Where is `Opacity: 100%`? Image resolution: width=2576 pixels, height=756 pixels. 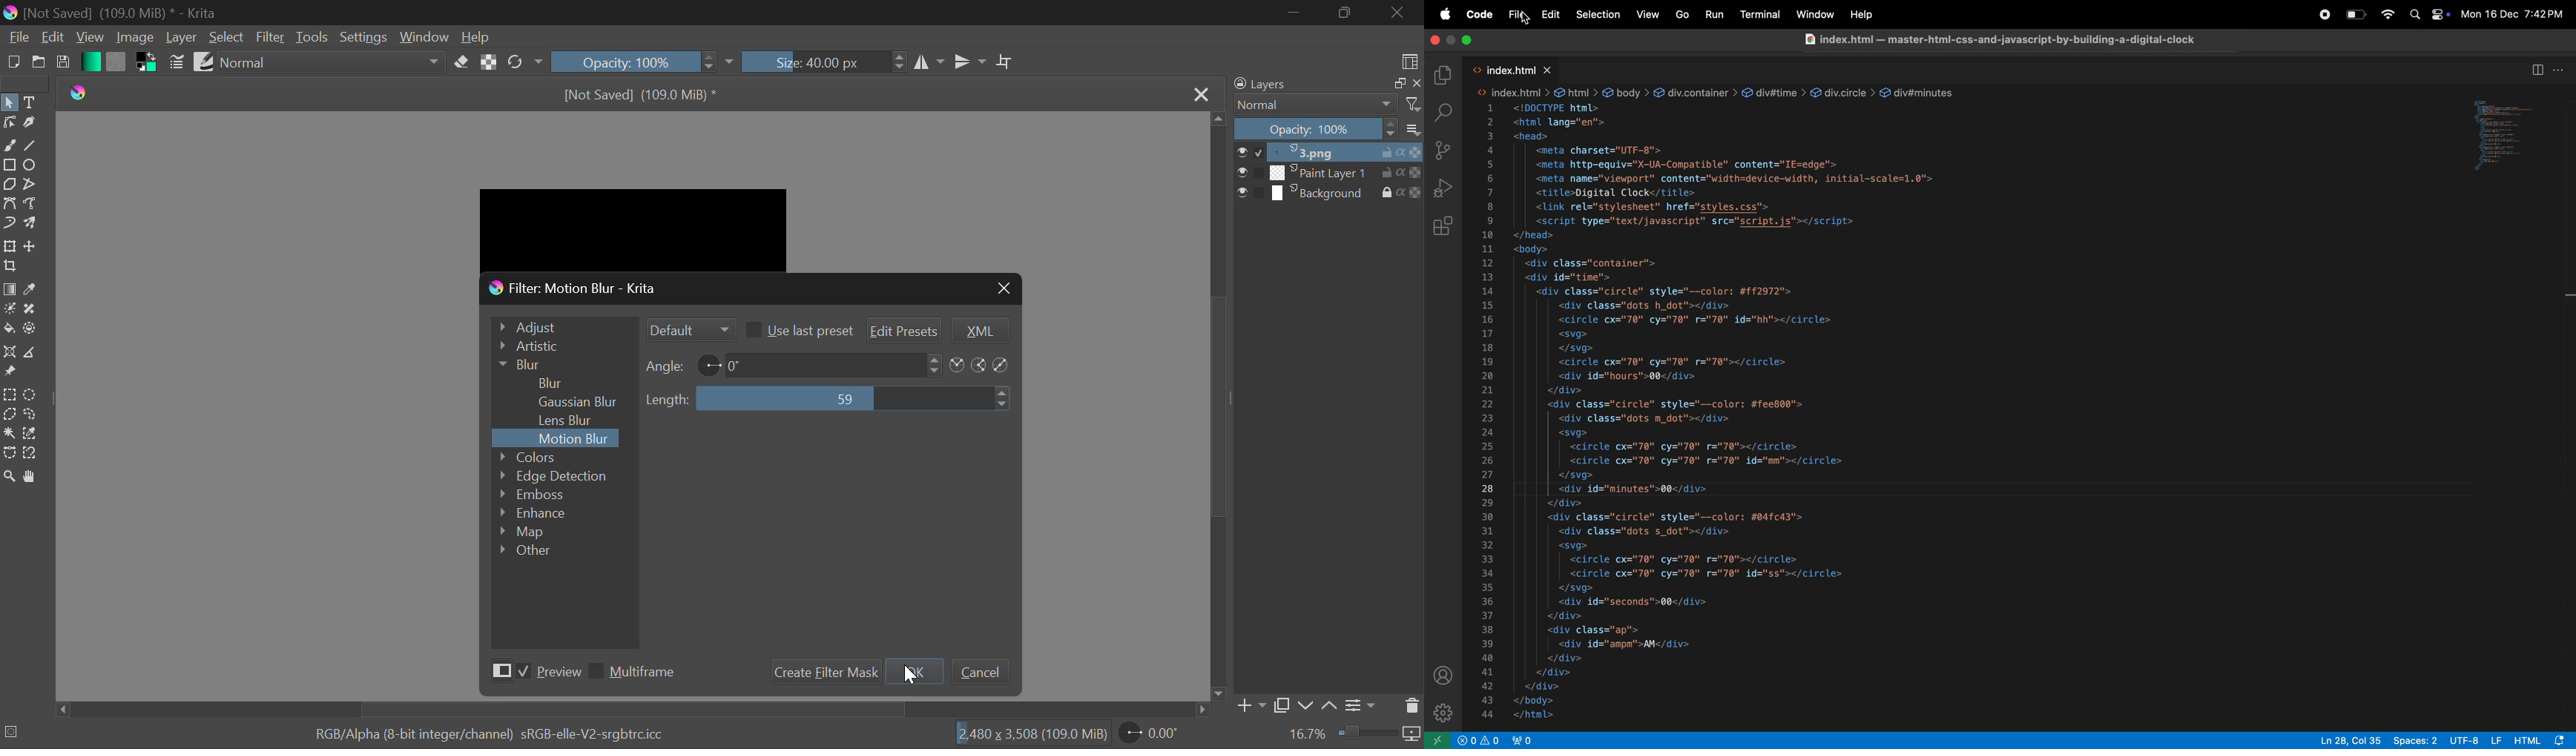 Opacity: 100% is located at coordinates (622, 61).